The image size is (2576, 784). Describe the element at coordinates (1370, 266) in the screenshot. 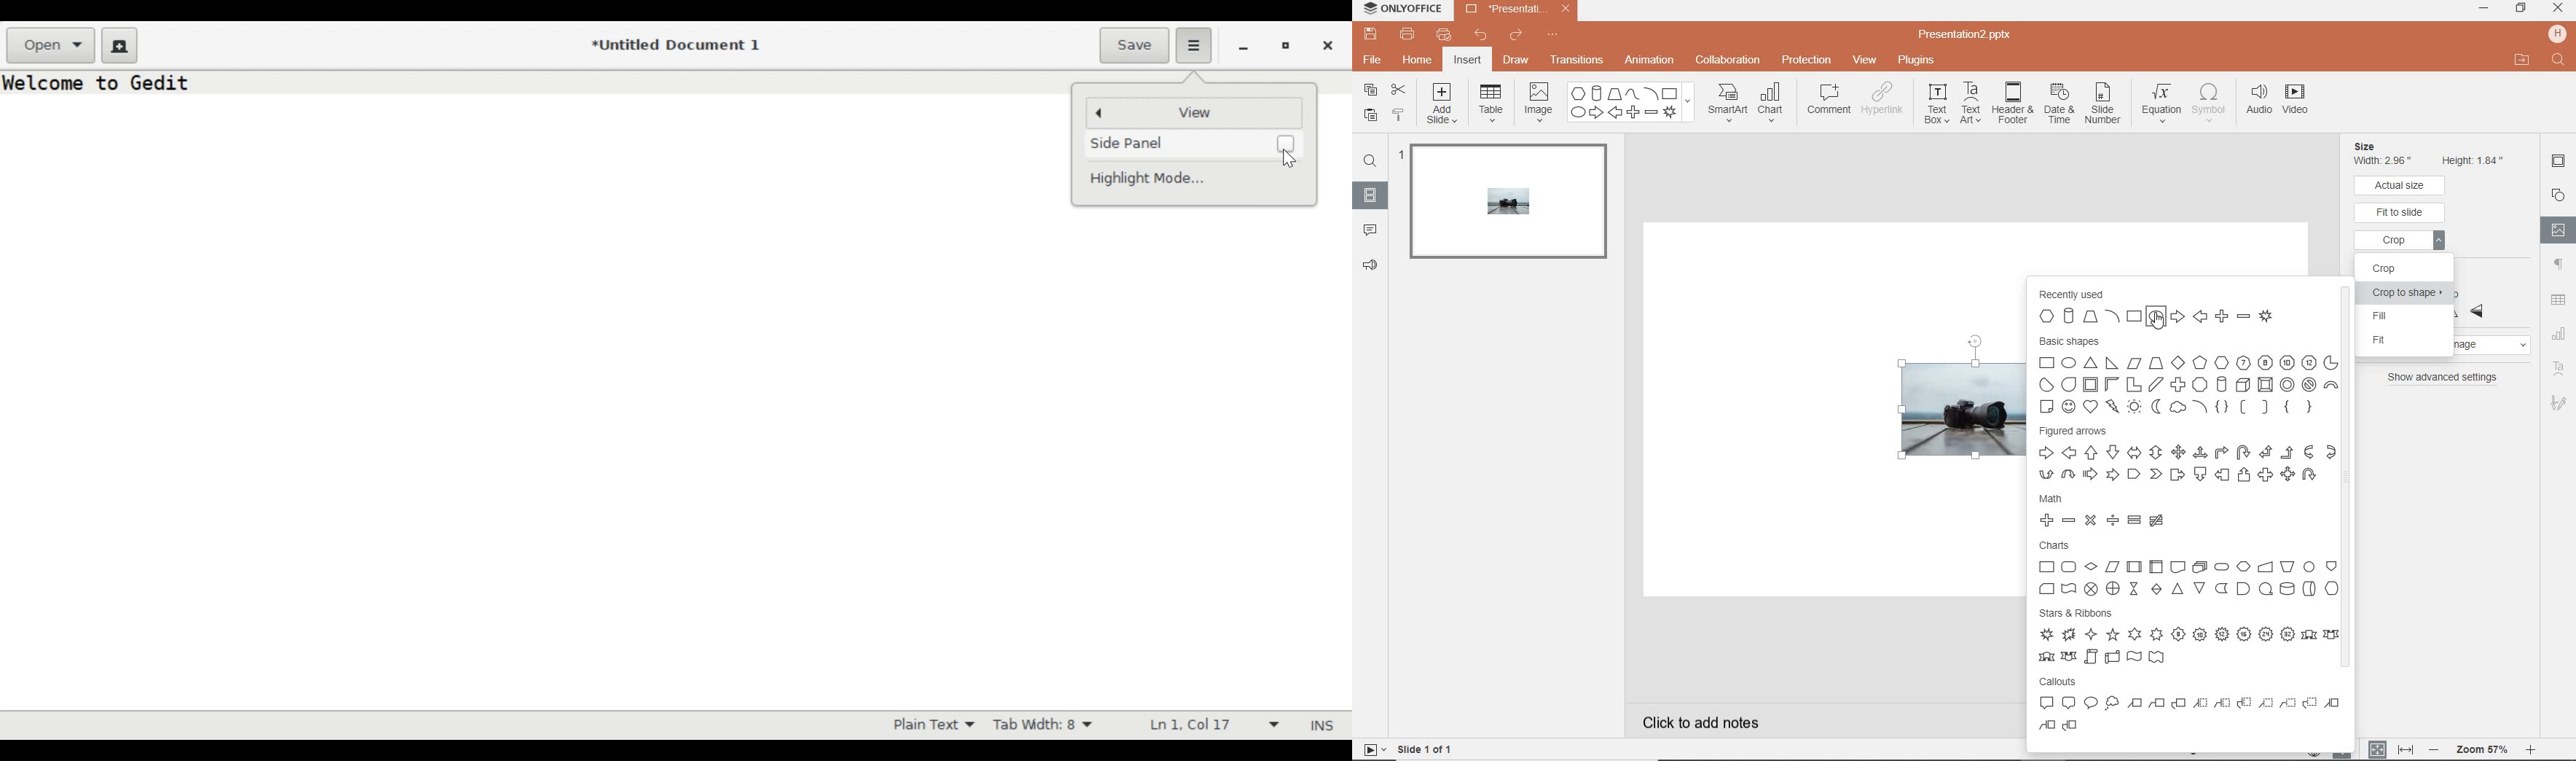

I see `feedback & support` at that location.